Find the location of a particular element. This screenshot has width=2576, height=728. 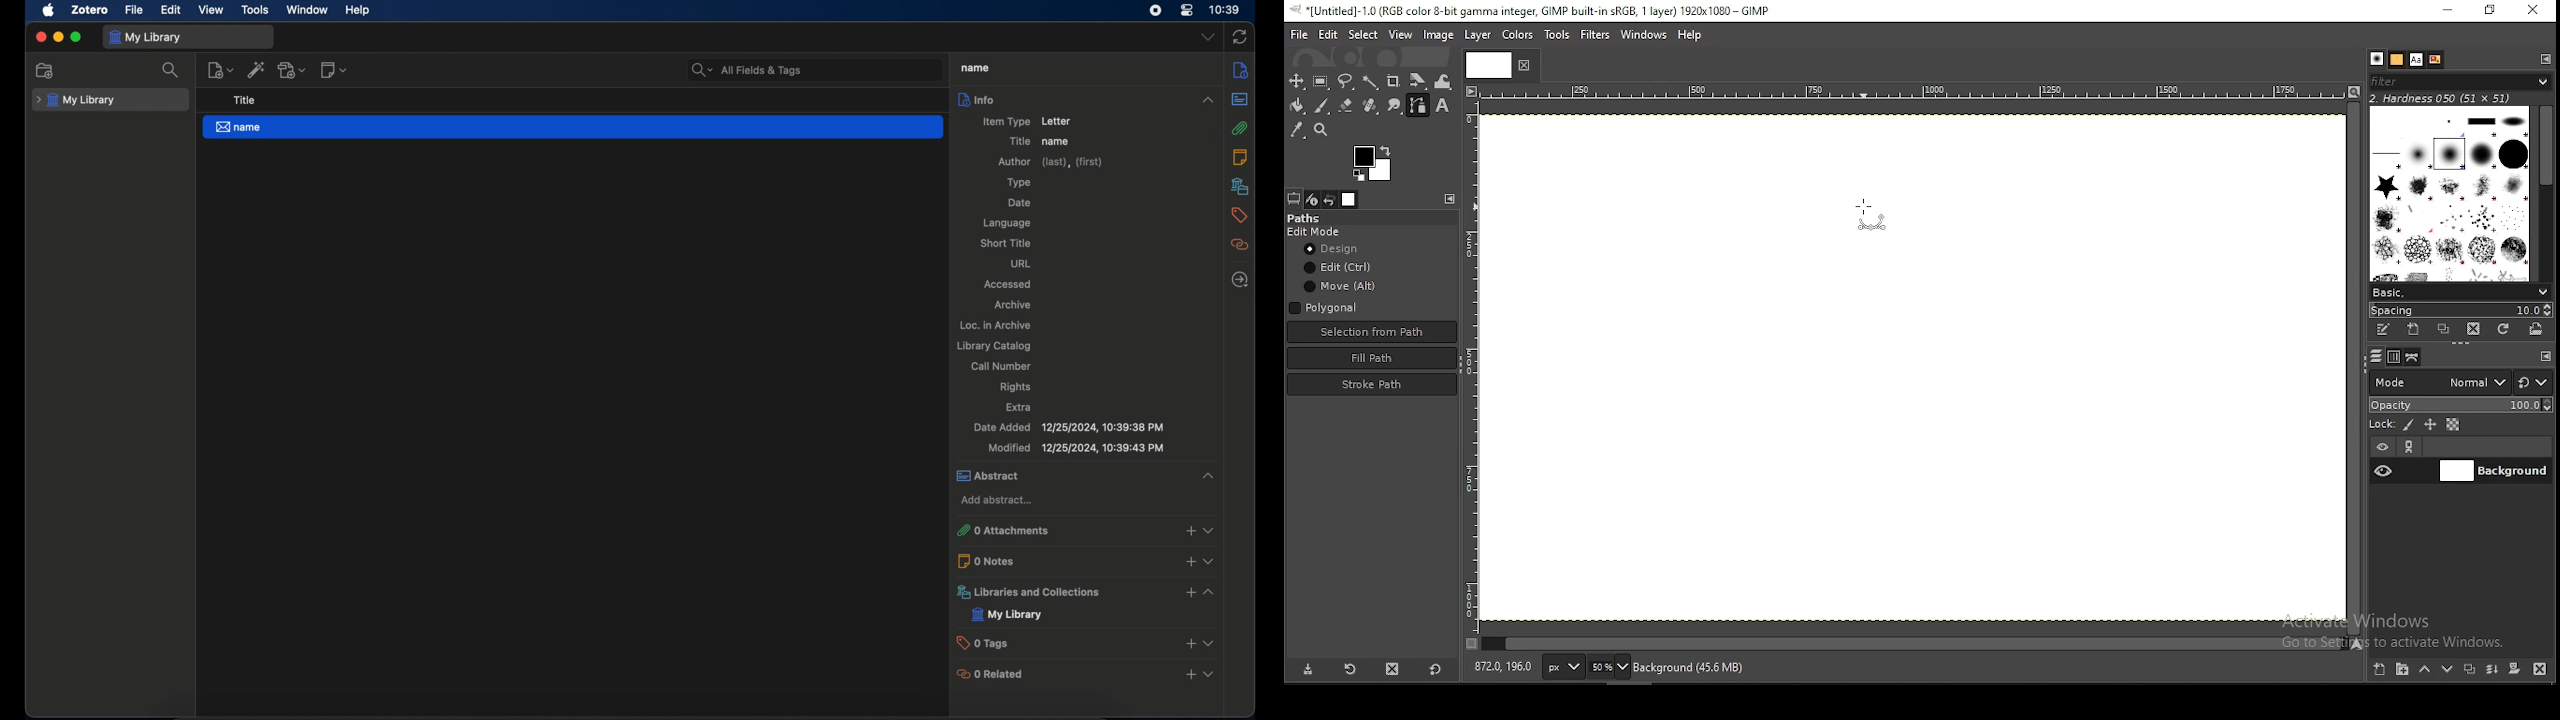

o attachments is located at coordinates (1007, 531).